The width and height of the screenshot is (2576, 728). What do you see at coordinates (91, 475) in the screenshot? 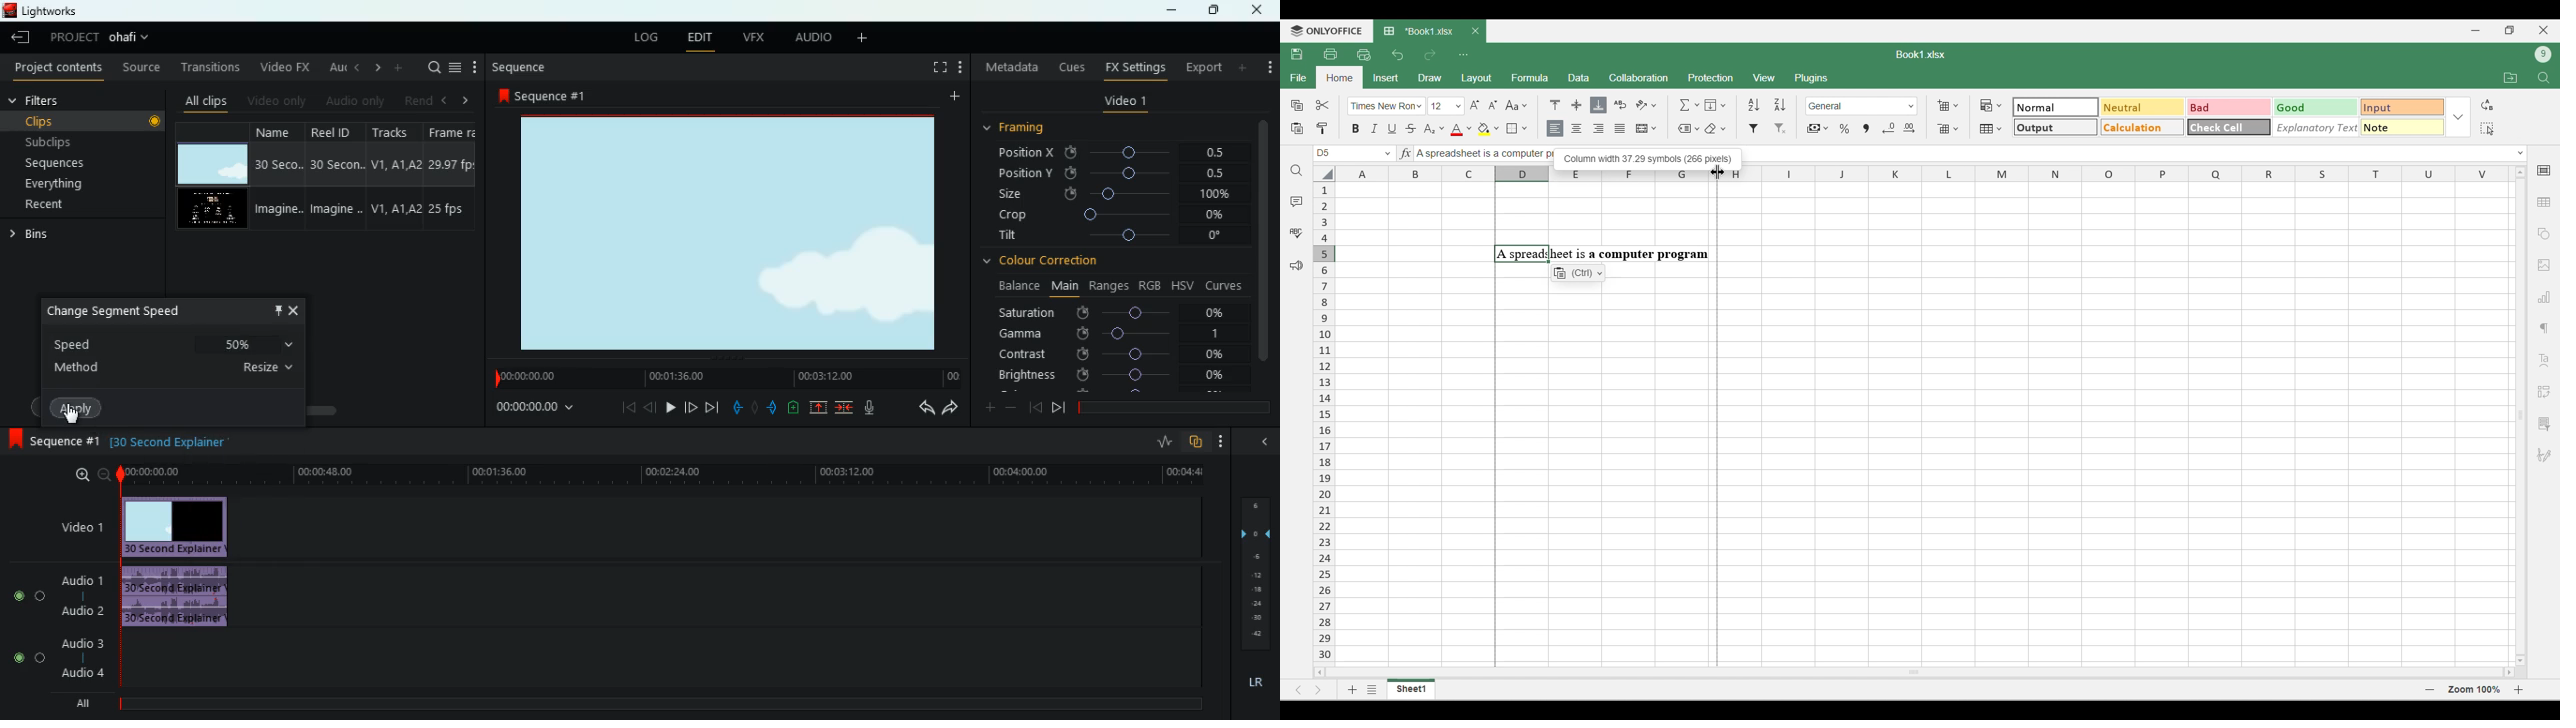
I see `zoom` at bounding box center [91, 475].